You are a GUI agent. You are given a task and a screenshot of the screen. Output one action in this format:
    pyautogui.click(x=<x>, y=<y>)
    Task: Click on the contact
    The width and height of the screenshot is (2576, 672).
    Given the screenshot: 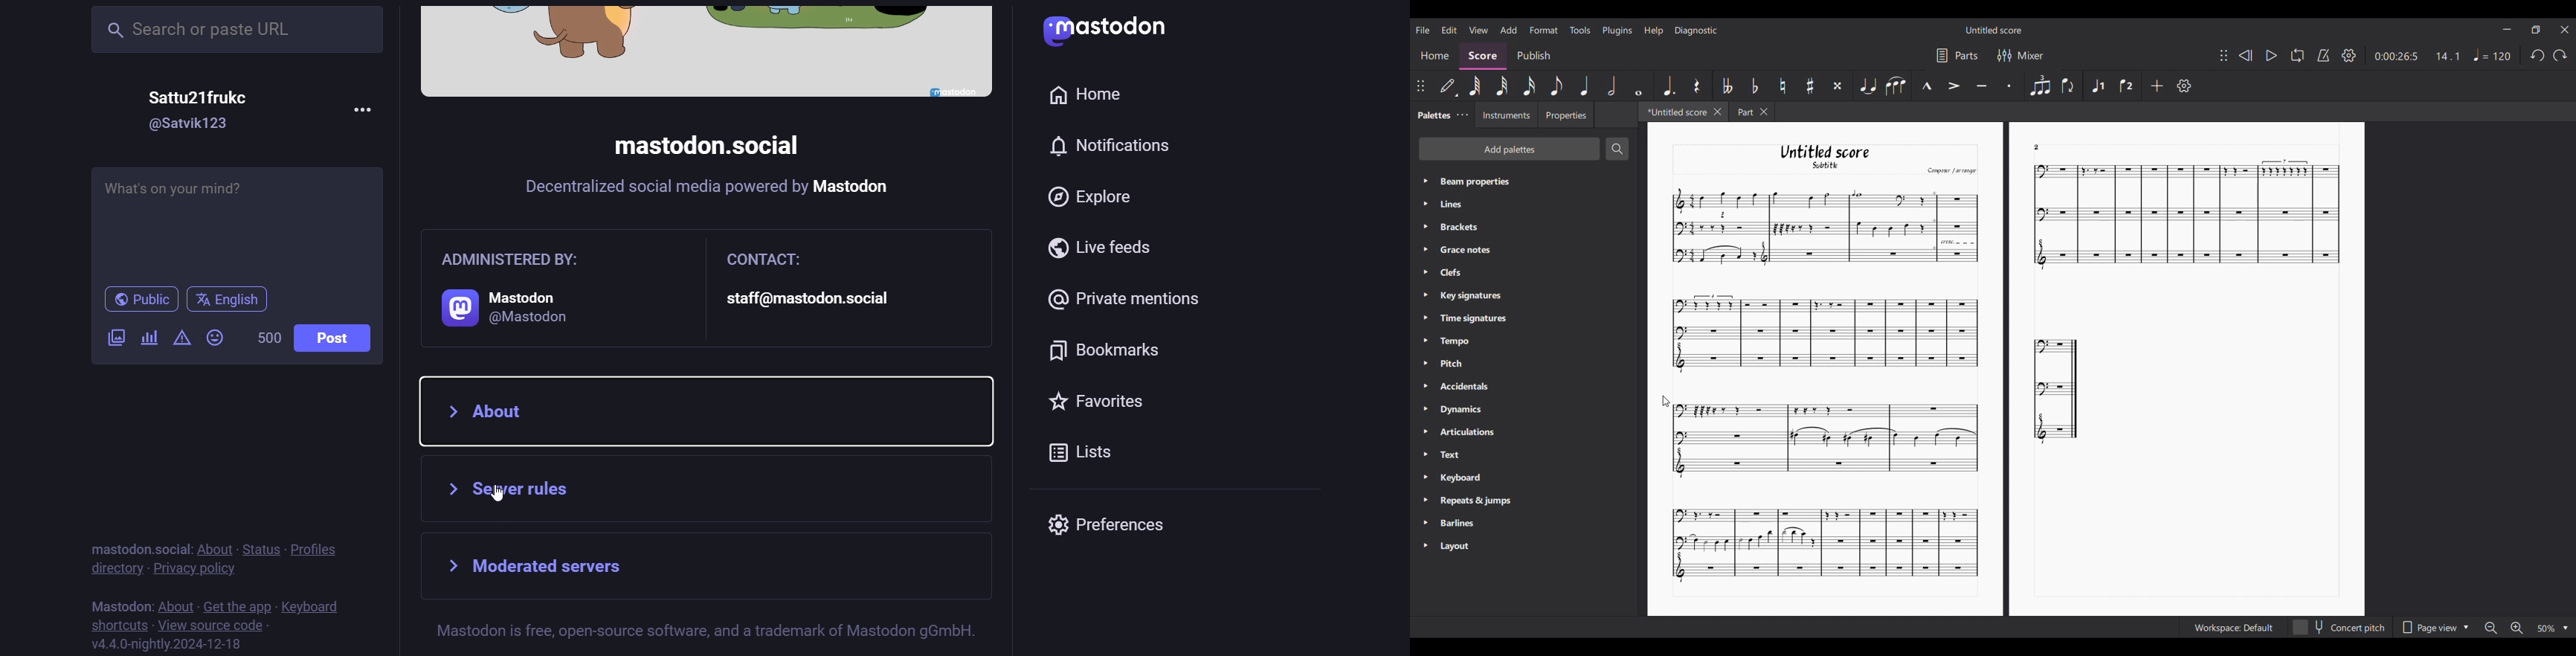 What is the action you would take?
    pyautogui.click(x=822, y=287)
    